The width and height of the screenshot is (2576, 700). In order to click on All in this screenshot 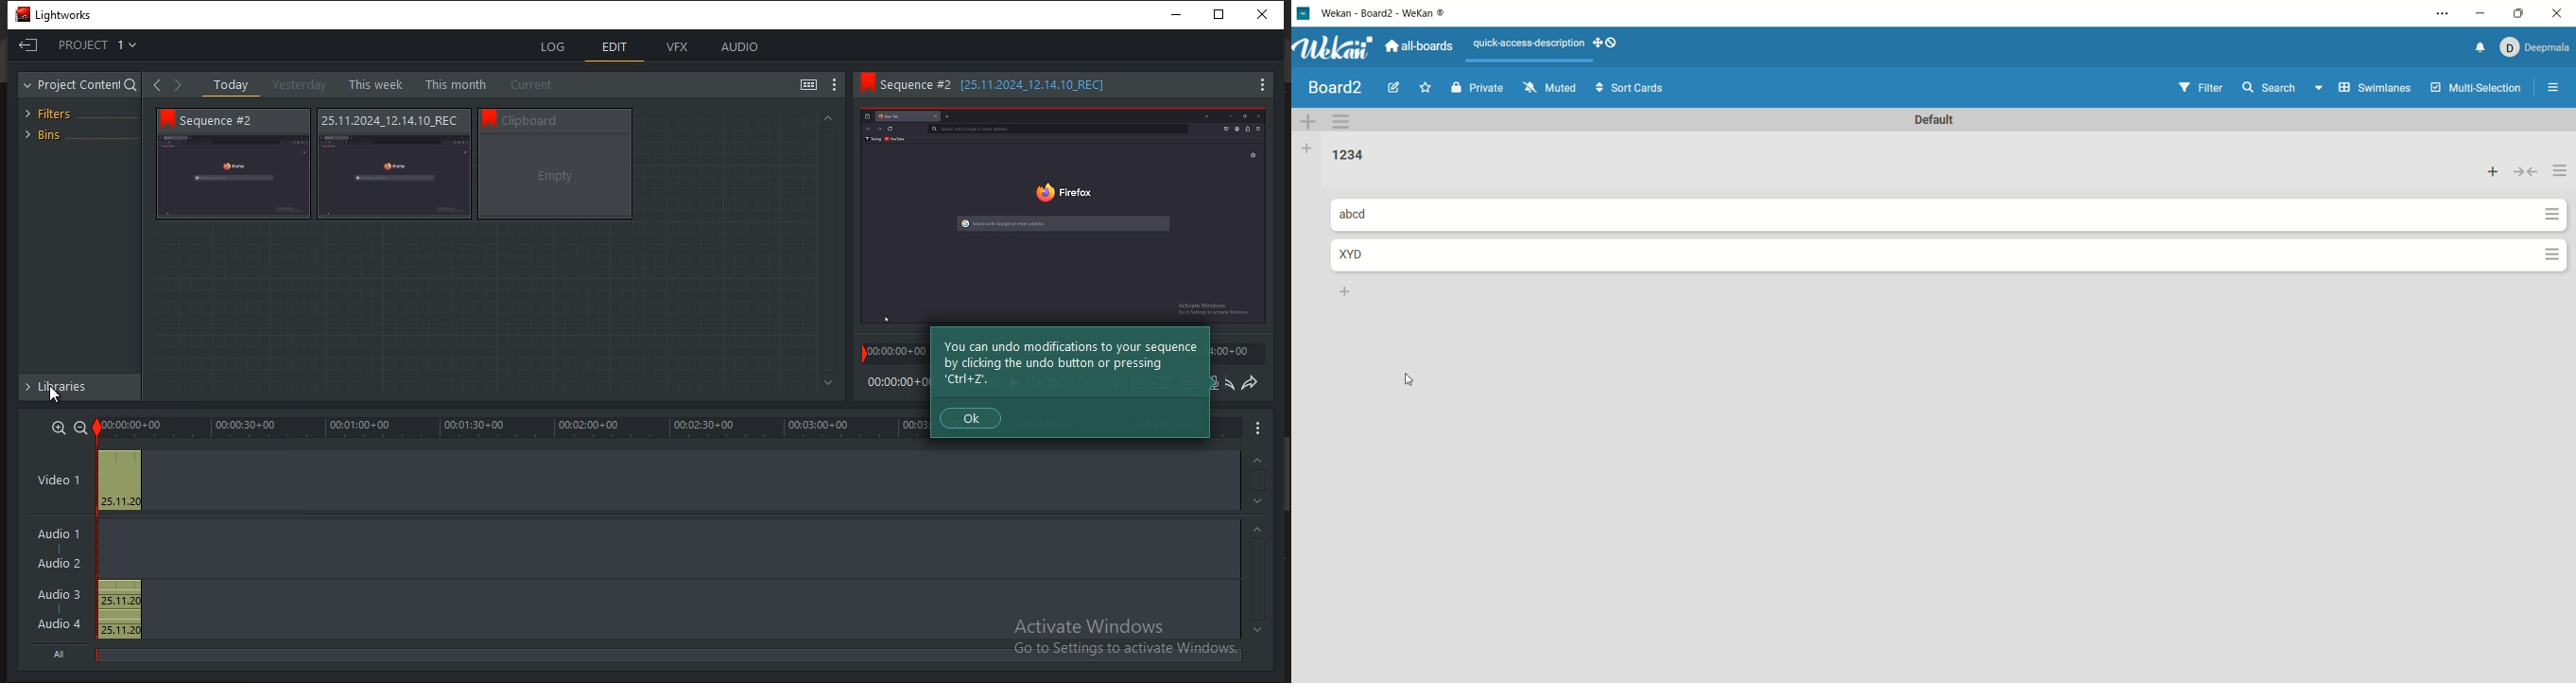, I will do `click(61, 654)`.